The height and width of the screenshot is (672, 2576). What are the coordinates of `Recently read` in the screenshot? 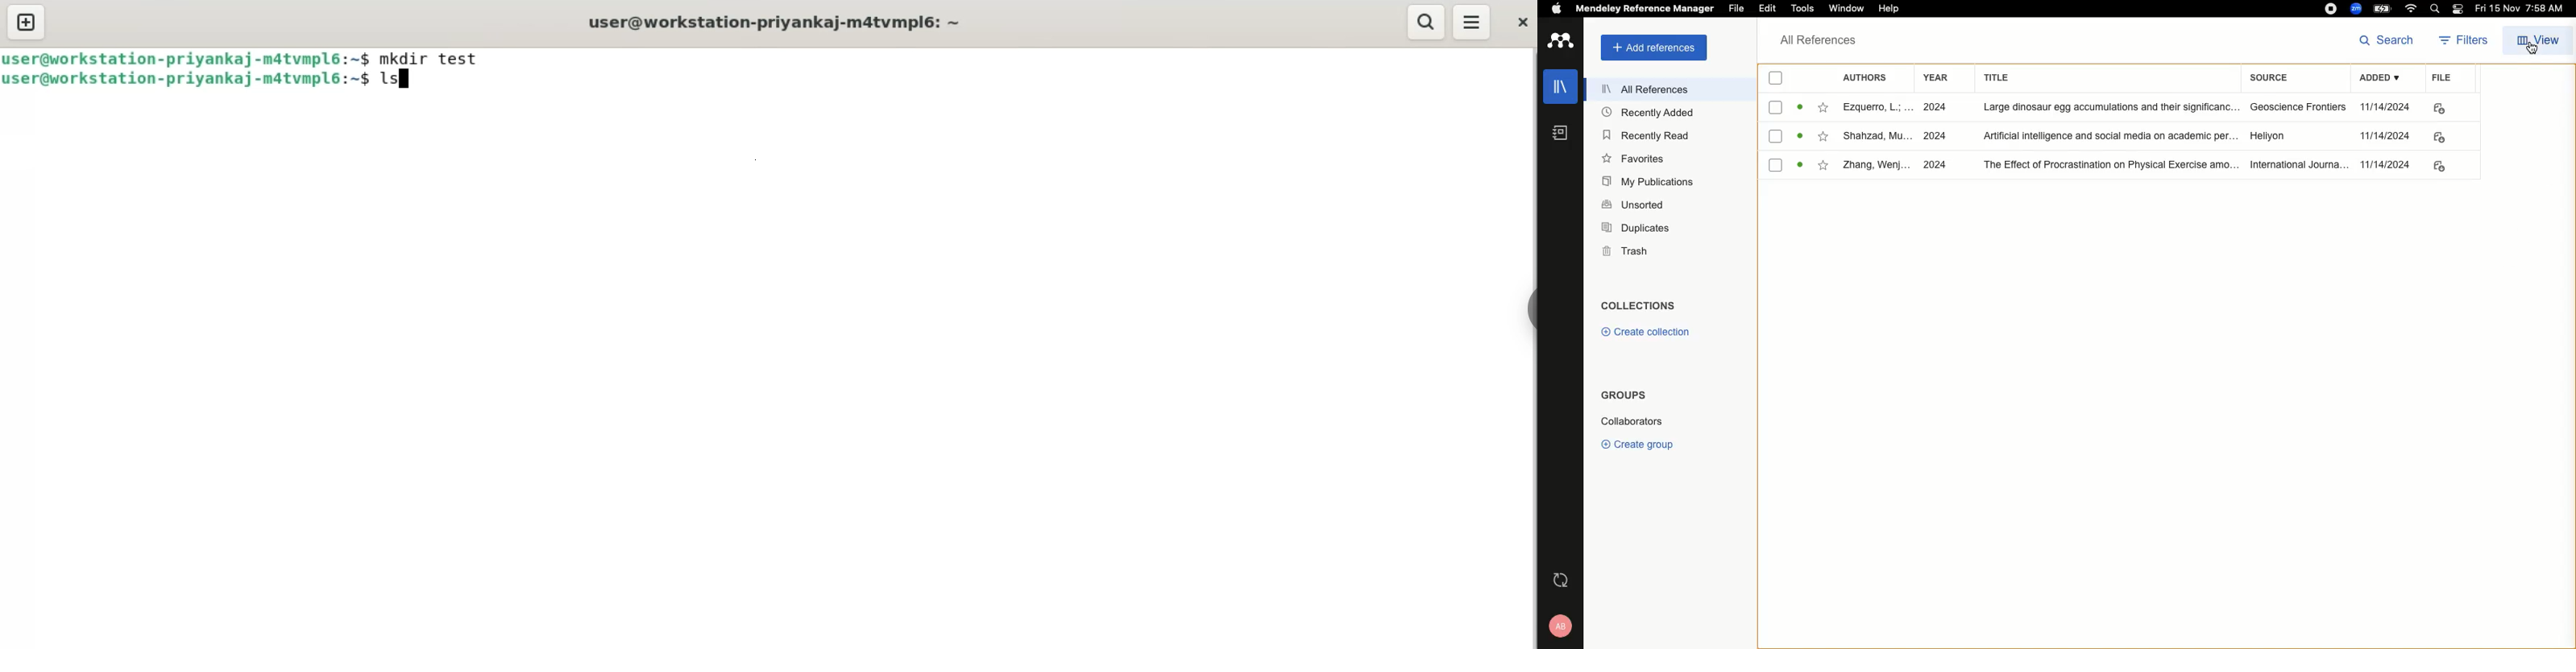 It's located at (1647, 135).